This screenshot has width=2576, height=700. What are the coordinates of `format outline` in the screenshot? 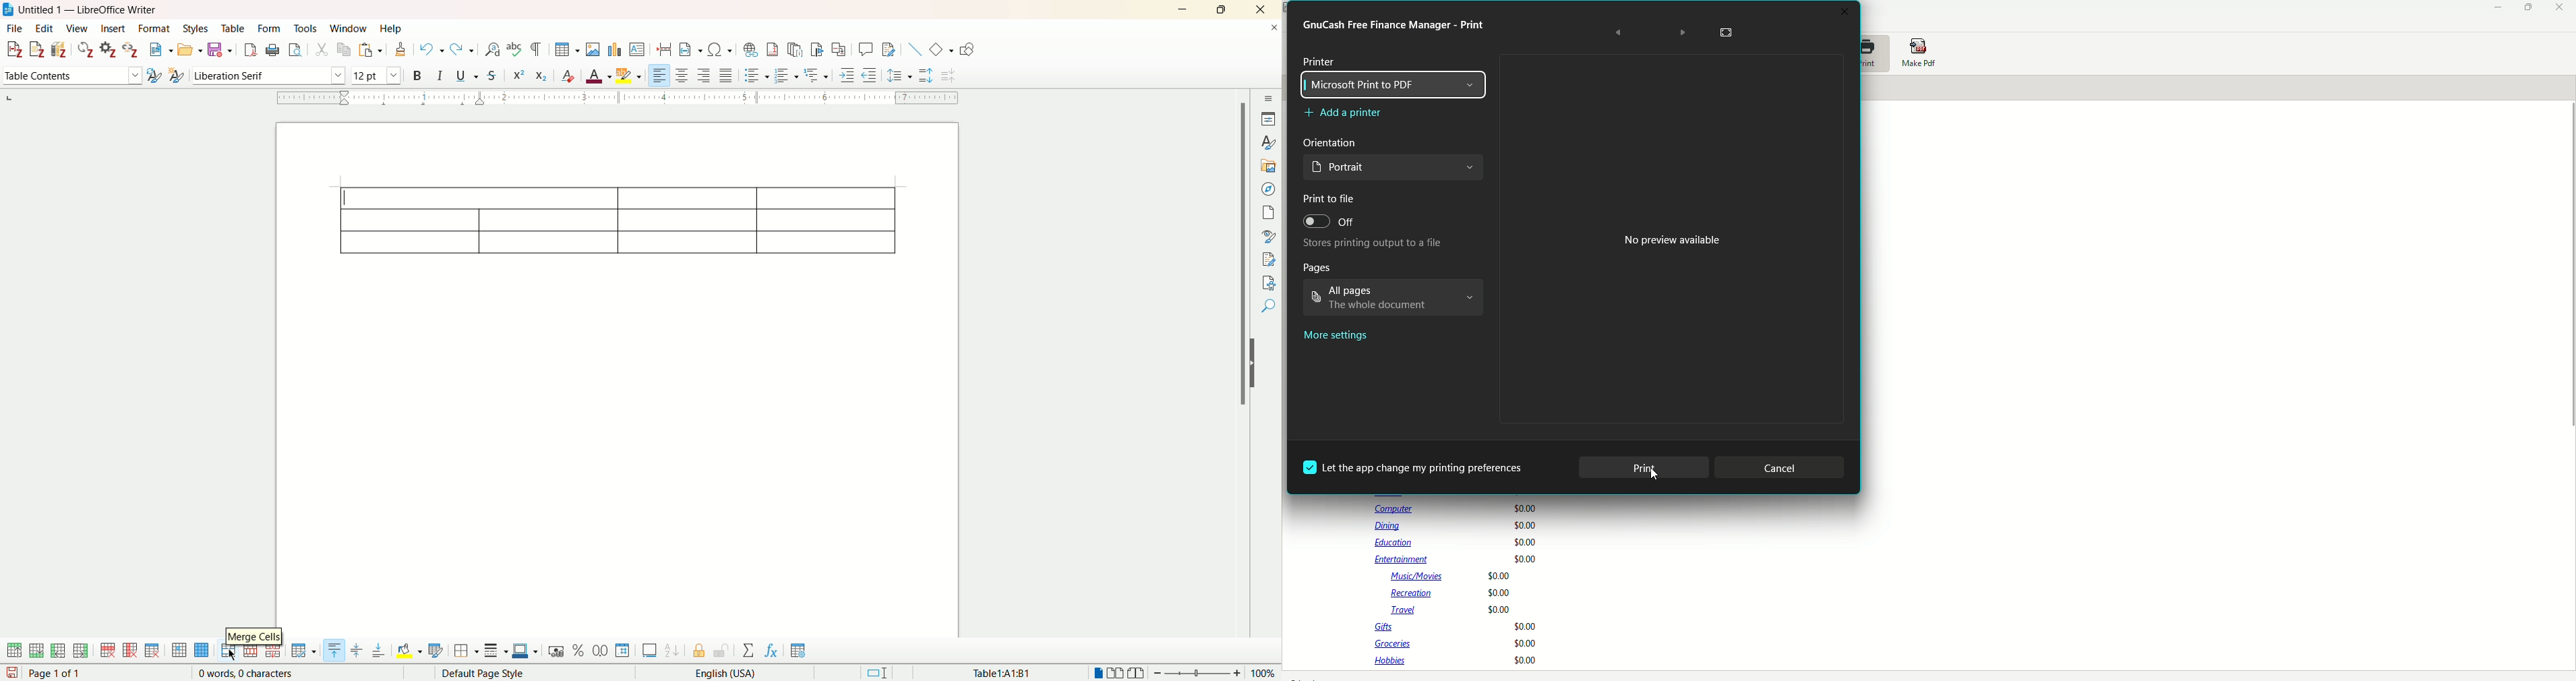 It's located at (818, 75).